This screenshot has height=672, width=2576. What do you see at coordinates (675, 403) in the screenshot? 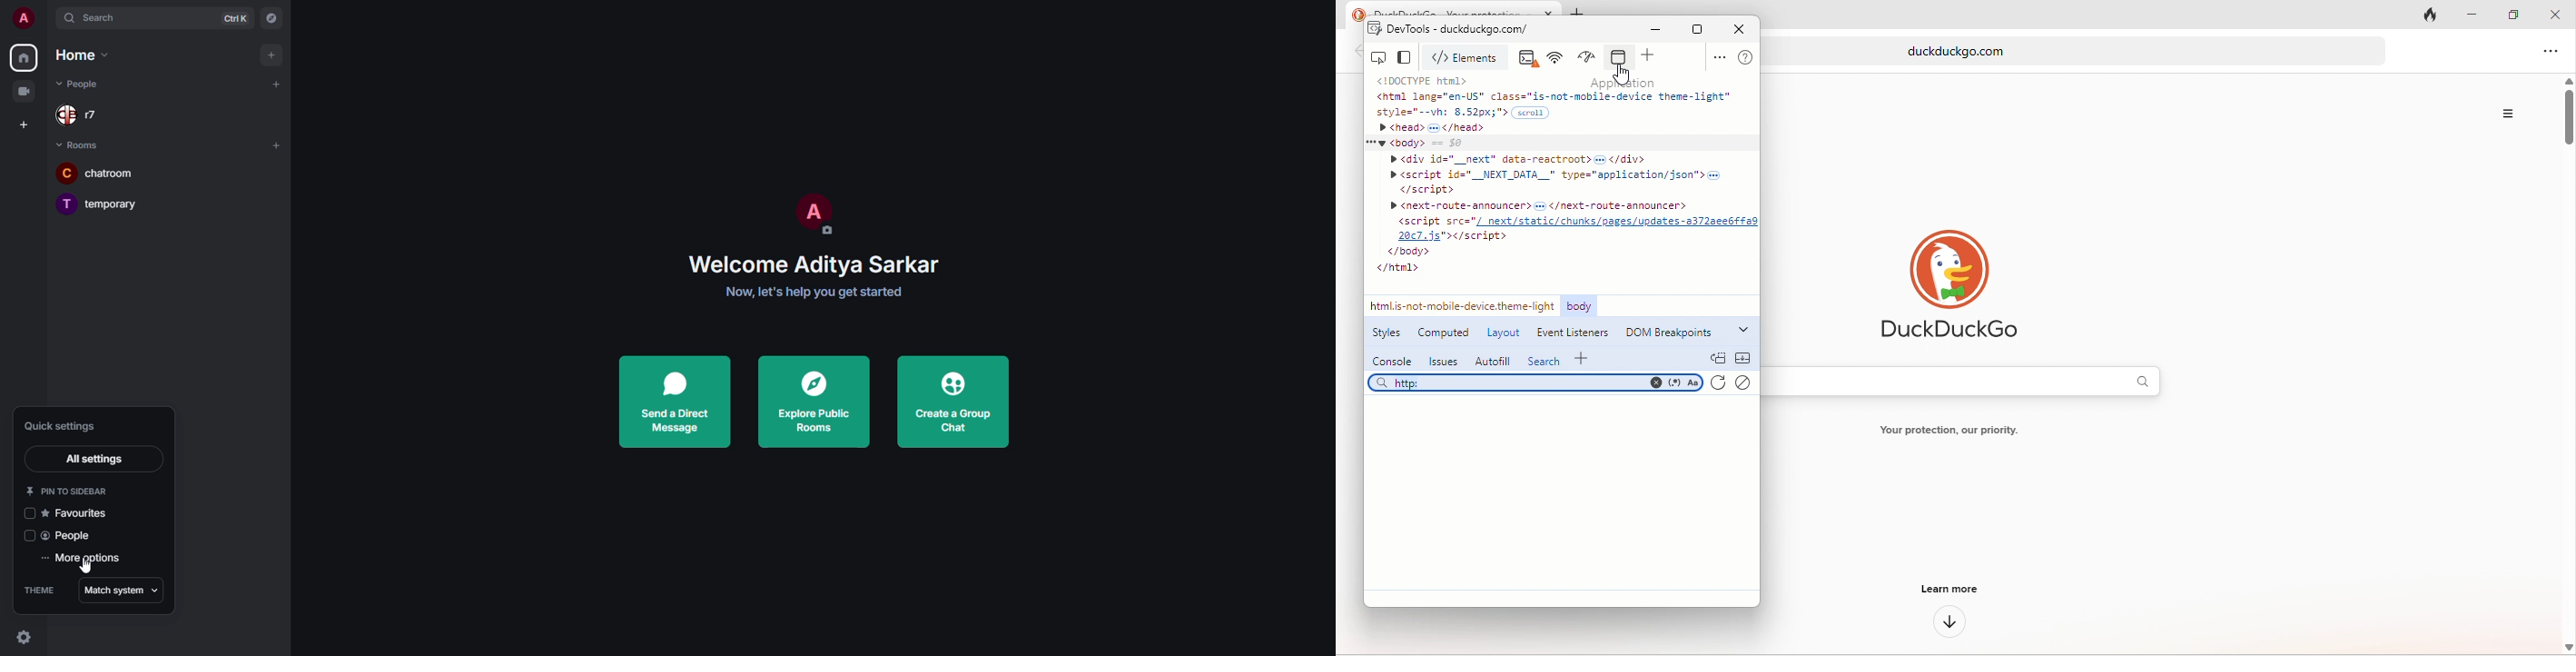
I see `send a direct message` at bounding box center [675, 403].